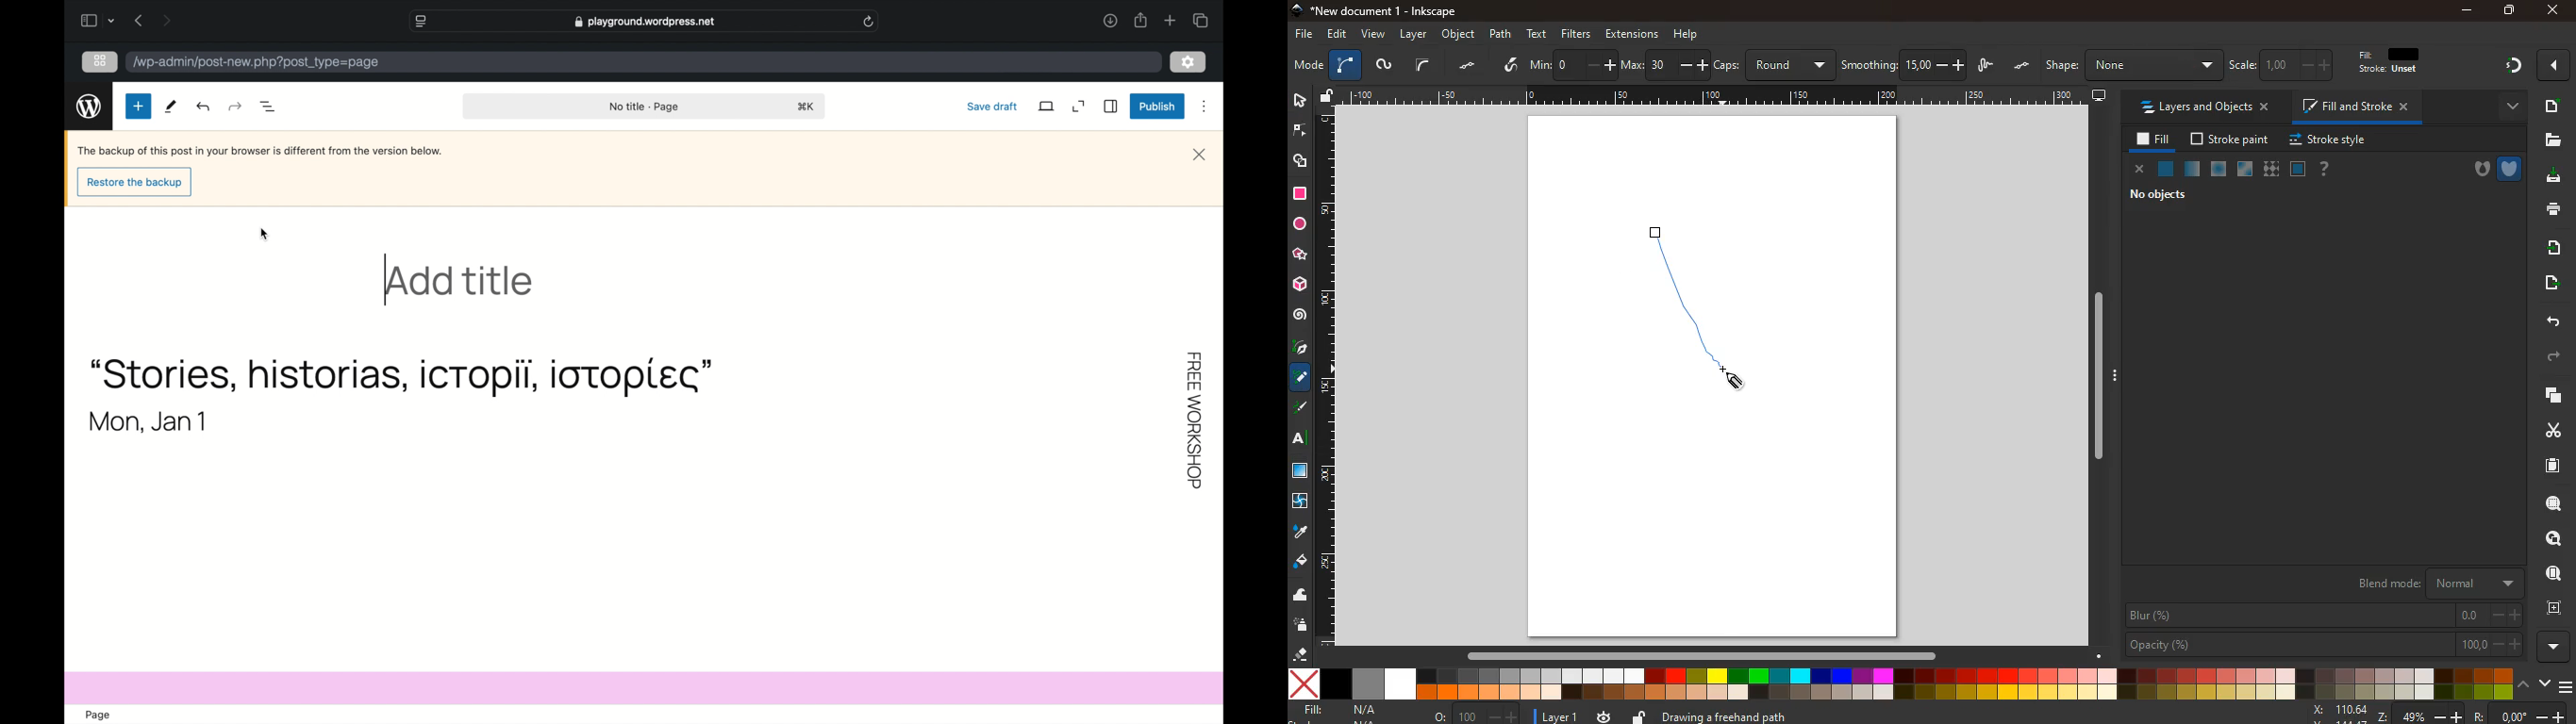 This screenshot has height=728, width=2576. Describe the element at coordinates (1170, 21) in the screenshot. I see `new tab` at that location.